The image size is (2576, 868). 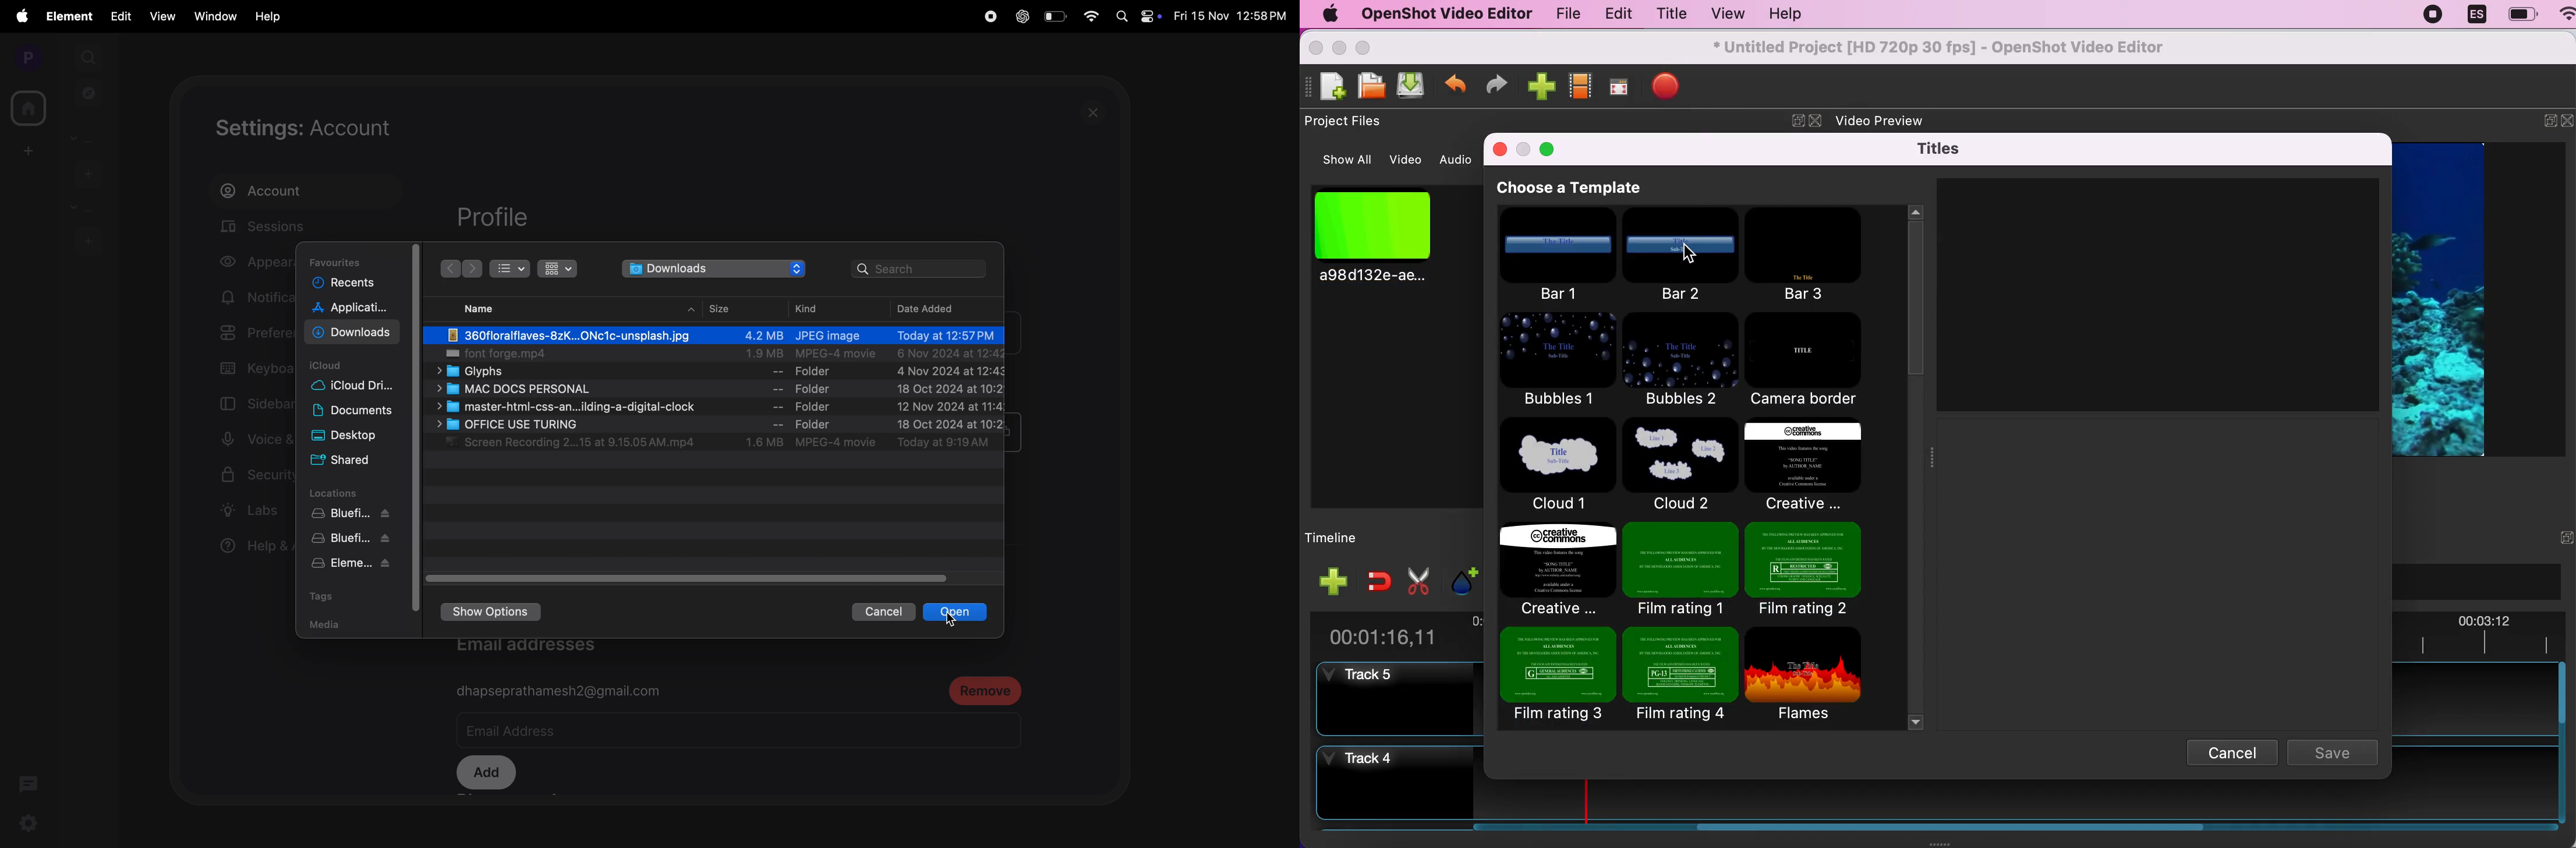 What do you see at coordinates (811, 307) in the screenshot?
I see `kind` at bounding box center [811, 307].